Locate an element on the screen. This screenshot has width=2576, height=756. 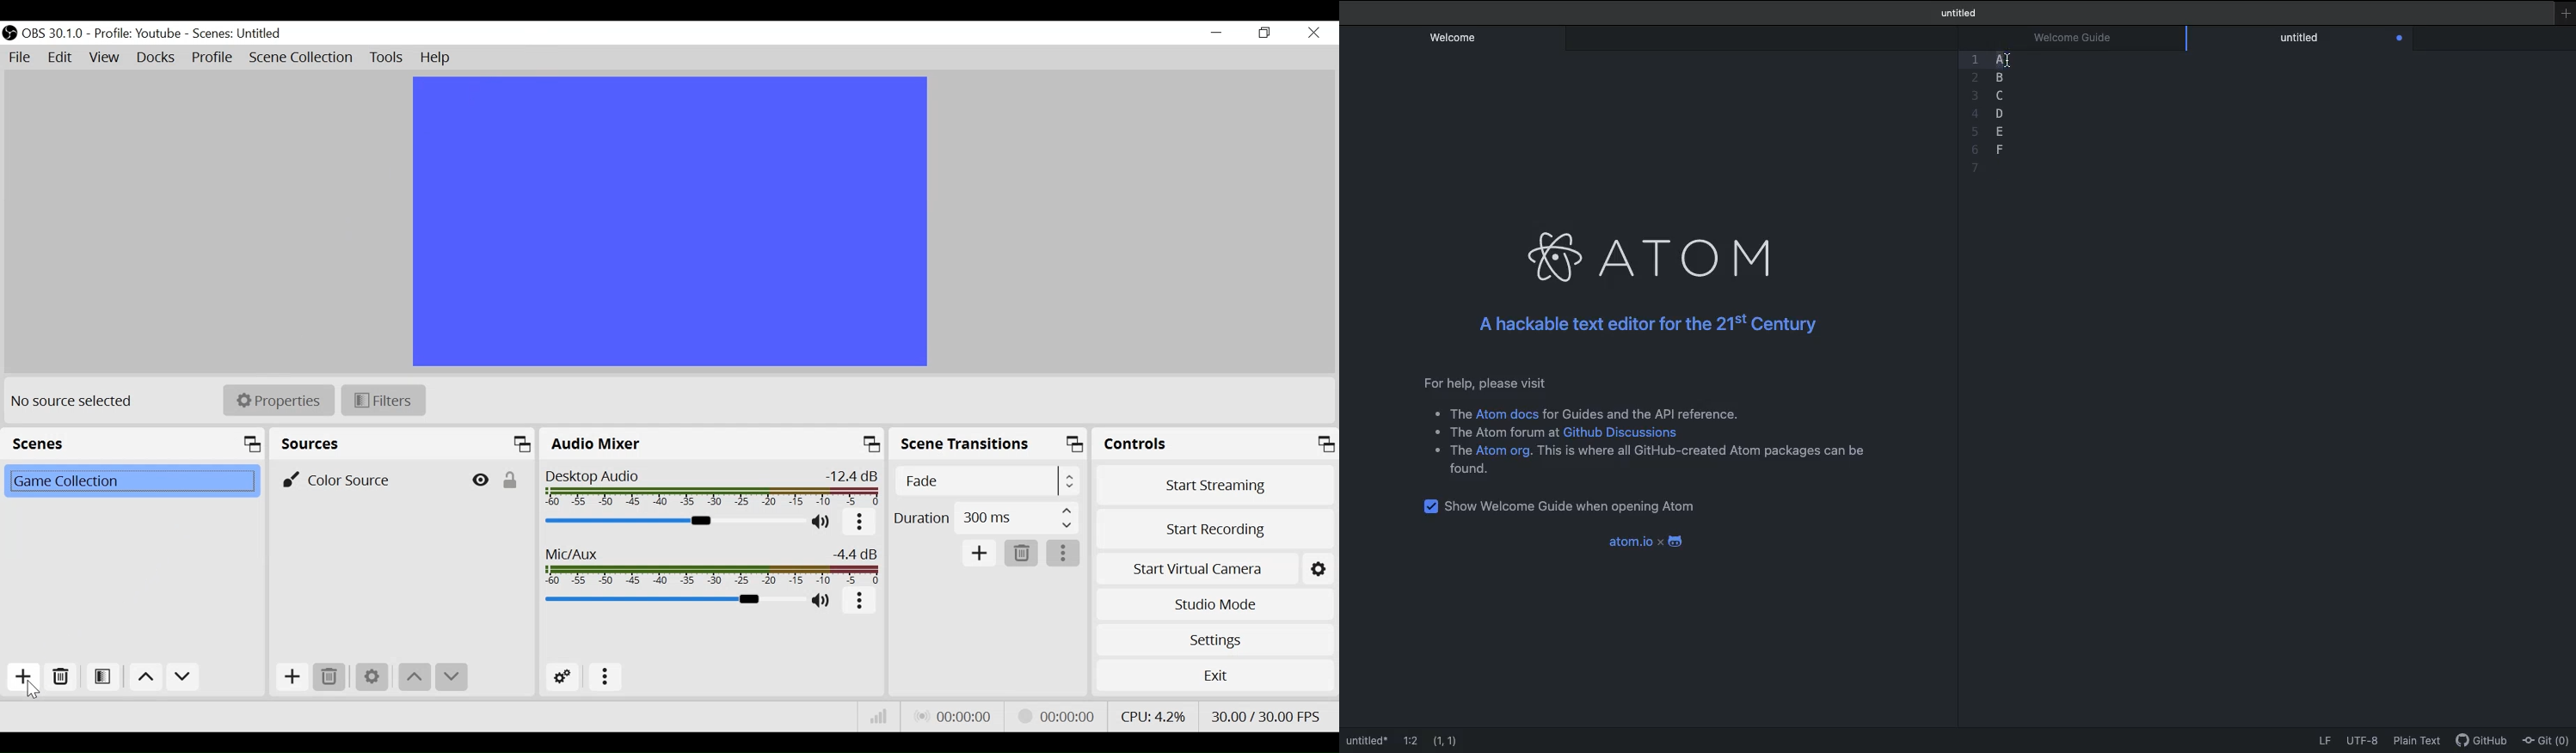
Settings is located at coordinates (372, 677).